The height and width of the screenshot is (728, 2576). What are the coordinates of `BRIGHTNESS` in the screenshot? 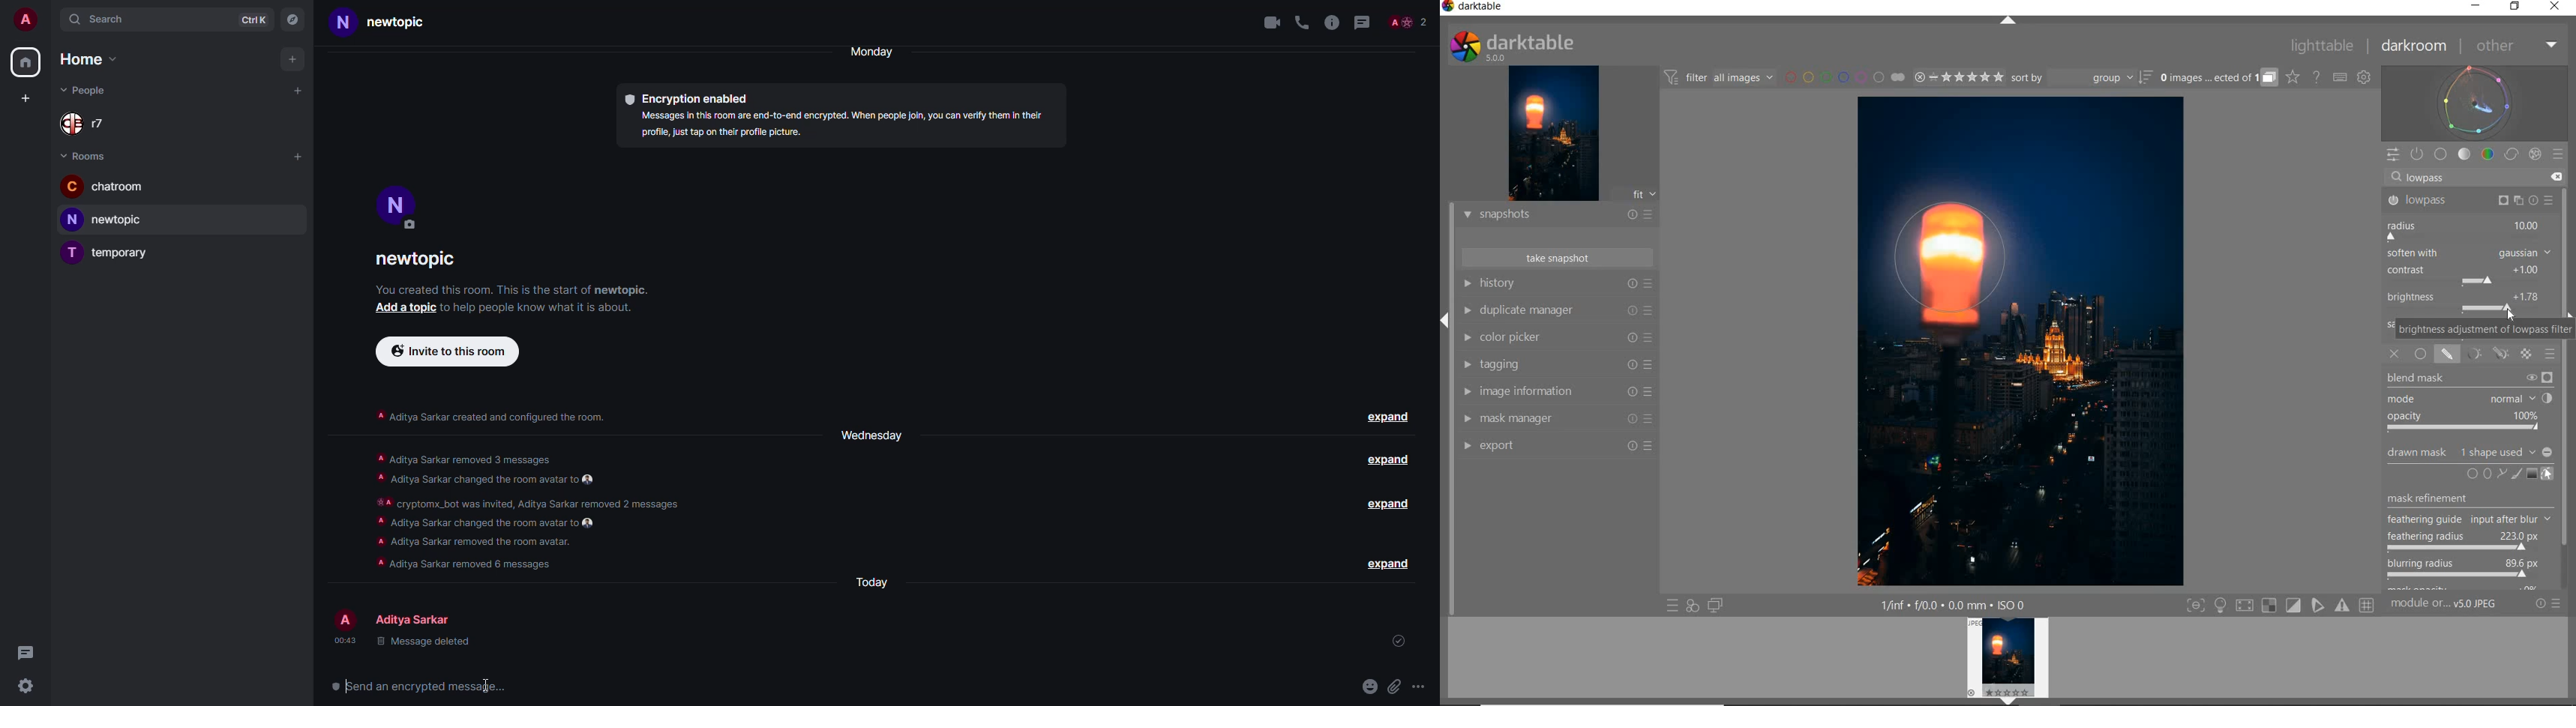 It's located at (2470, 302).